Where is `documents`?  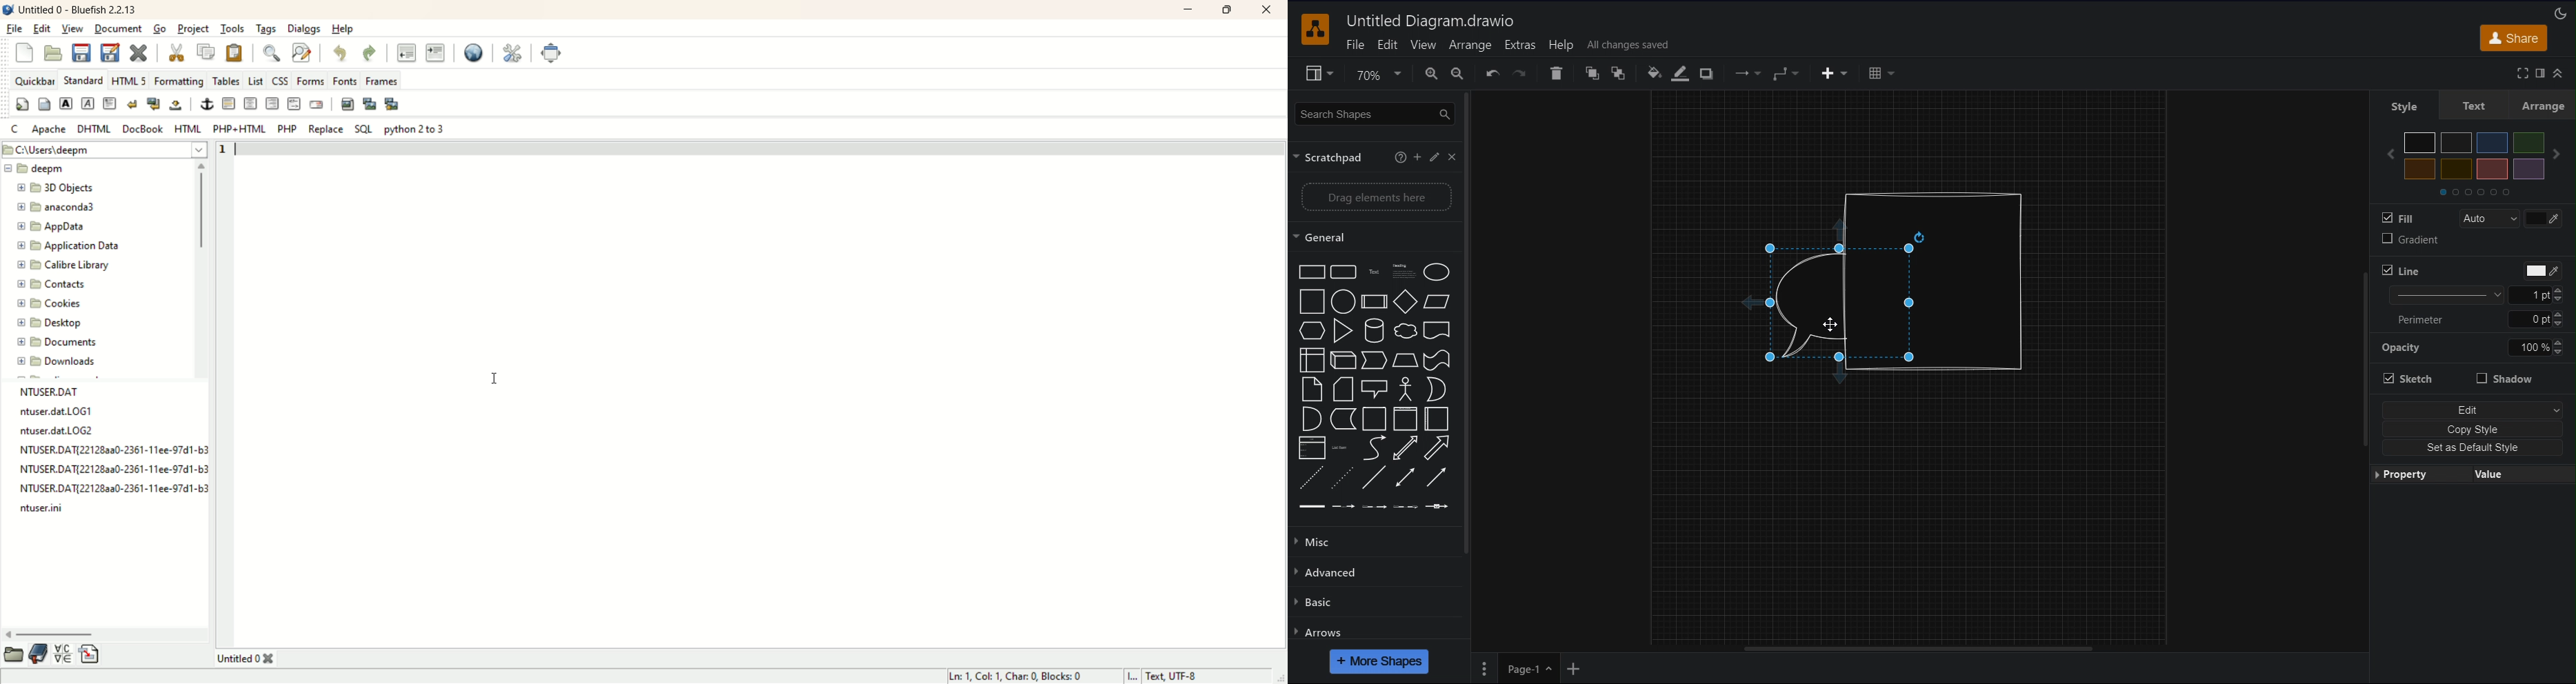 documents is located at coordinates (61, 343).